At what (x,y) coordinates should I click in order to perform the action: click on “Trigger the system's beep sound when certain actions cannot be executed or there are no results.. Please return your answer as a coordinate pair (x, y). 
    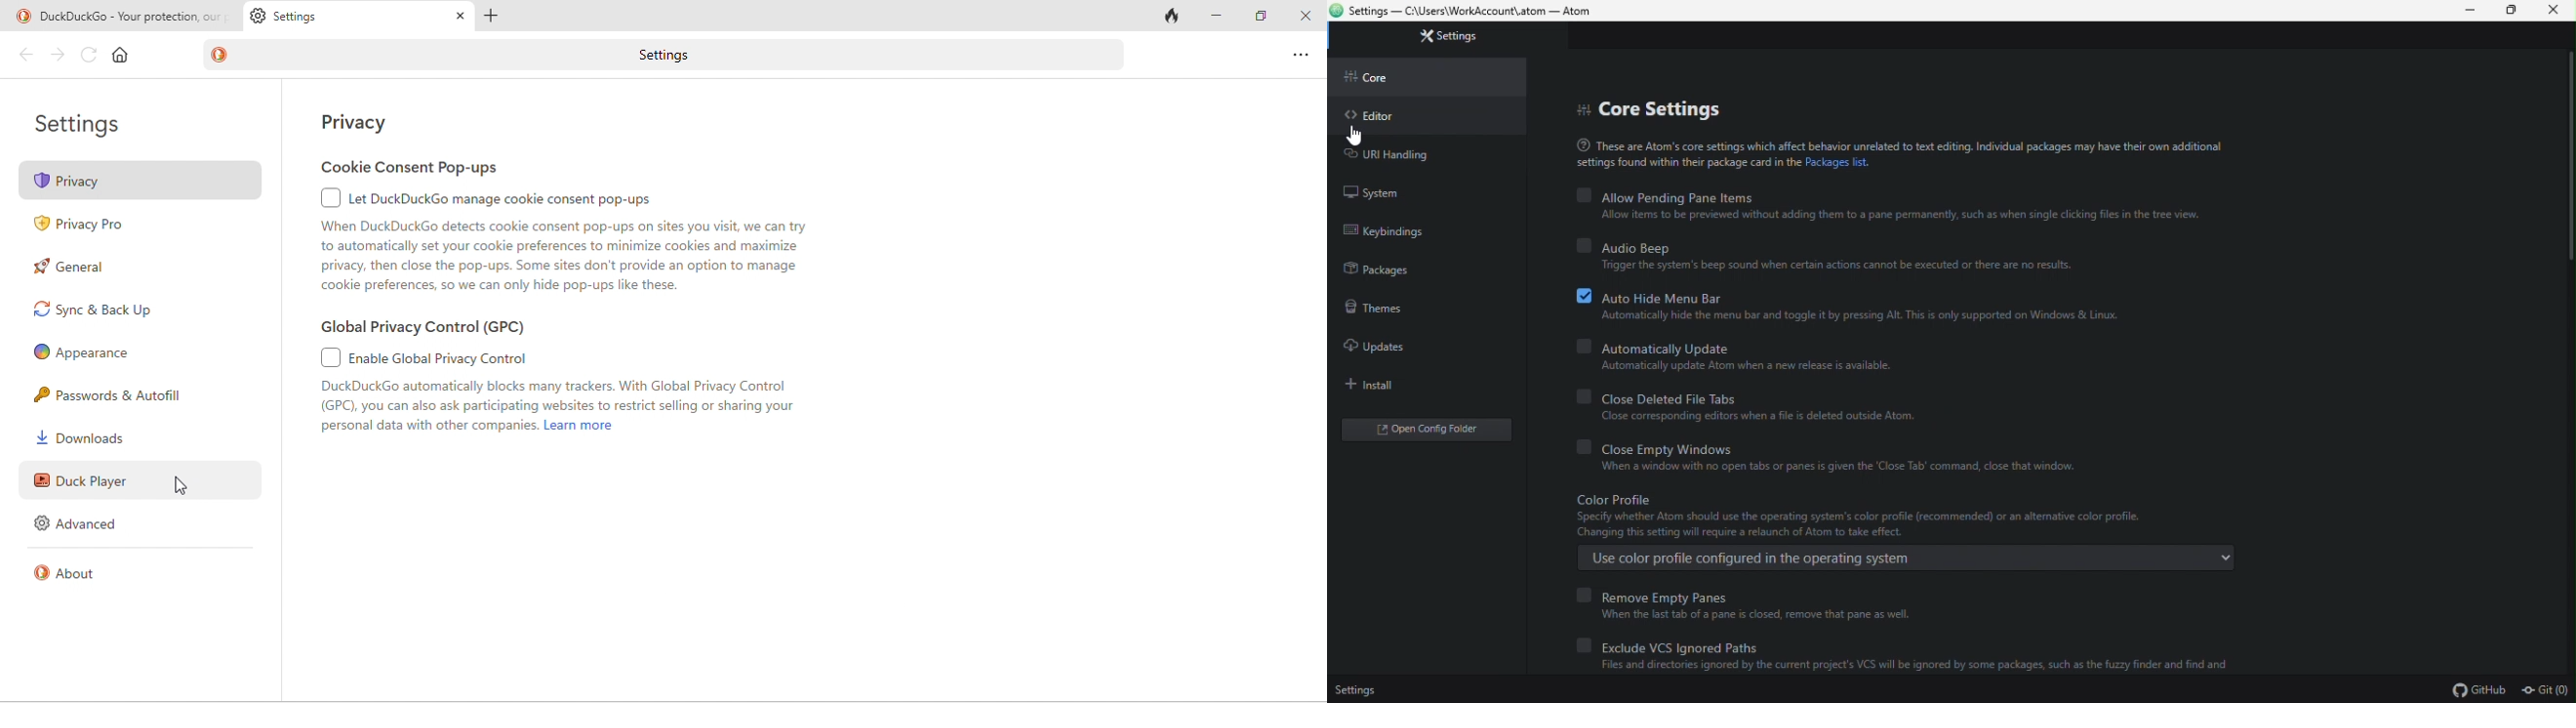
    Looking at the image, I should click on (1848, 268).